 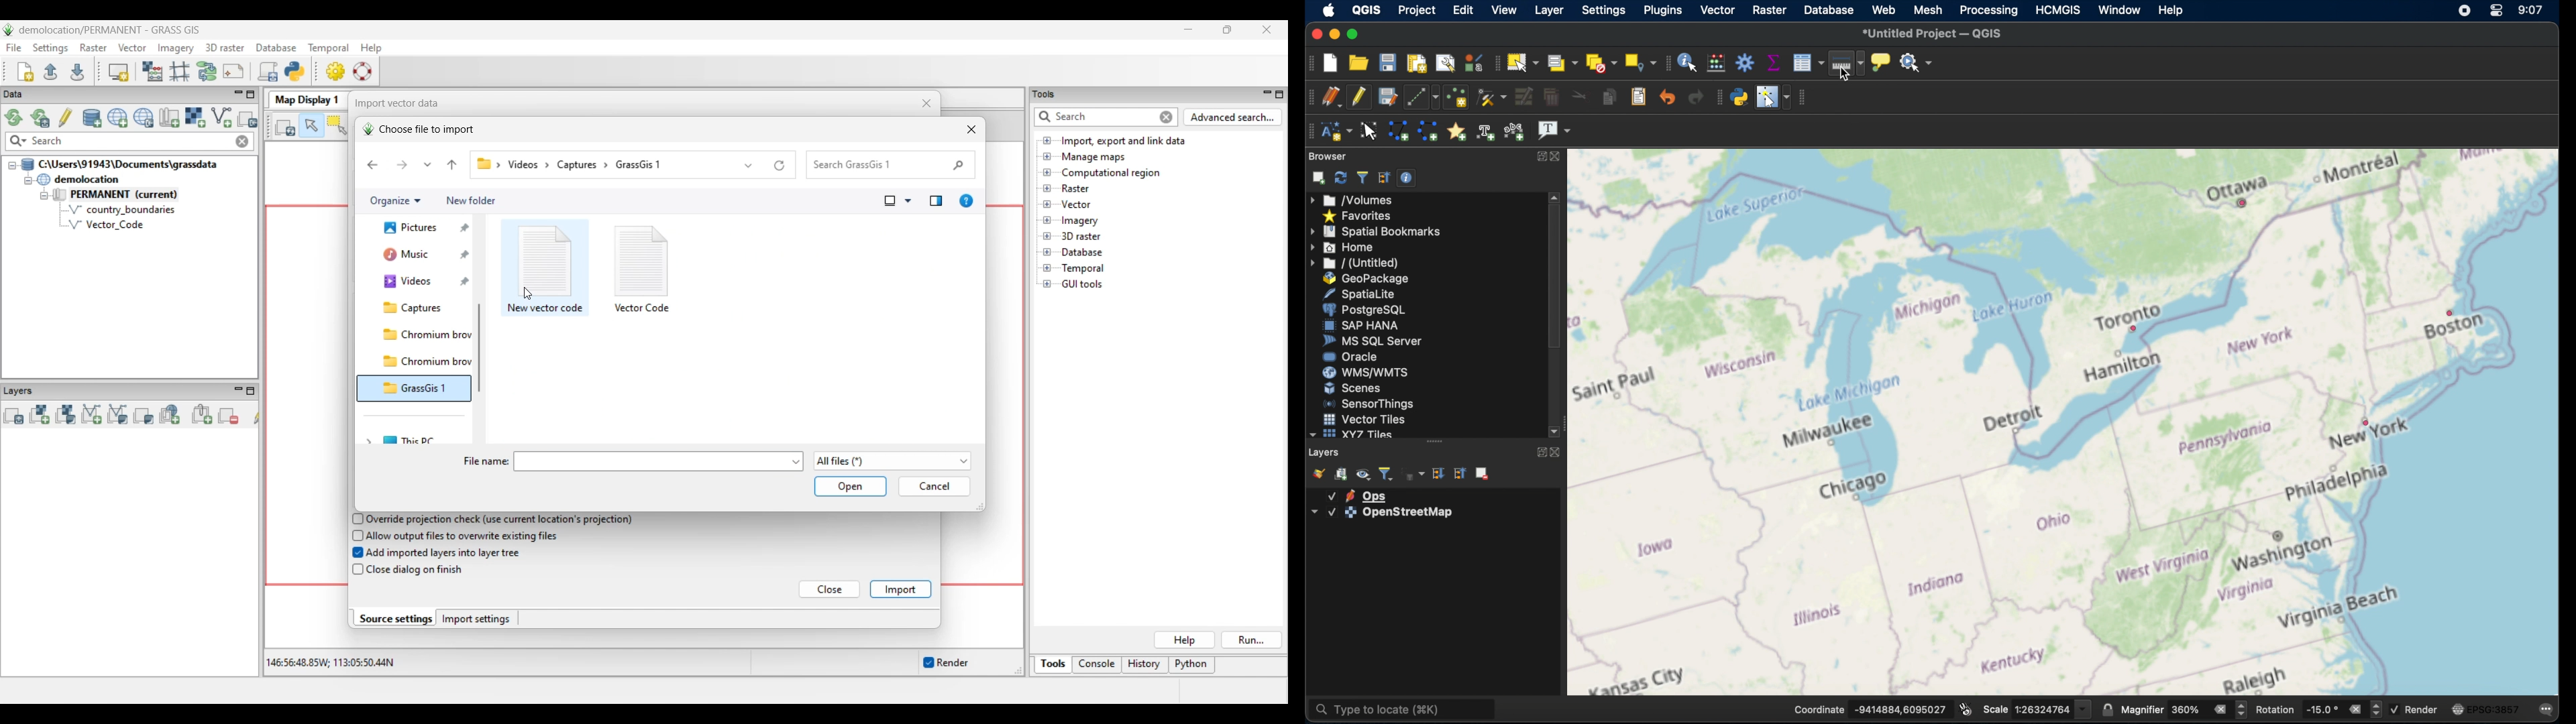 What do you see at coordinates (1966, 708) in the screenshot?
I see `toggle extents and mouse position display` at bounding box center [1966, 708].